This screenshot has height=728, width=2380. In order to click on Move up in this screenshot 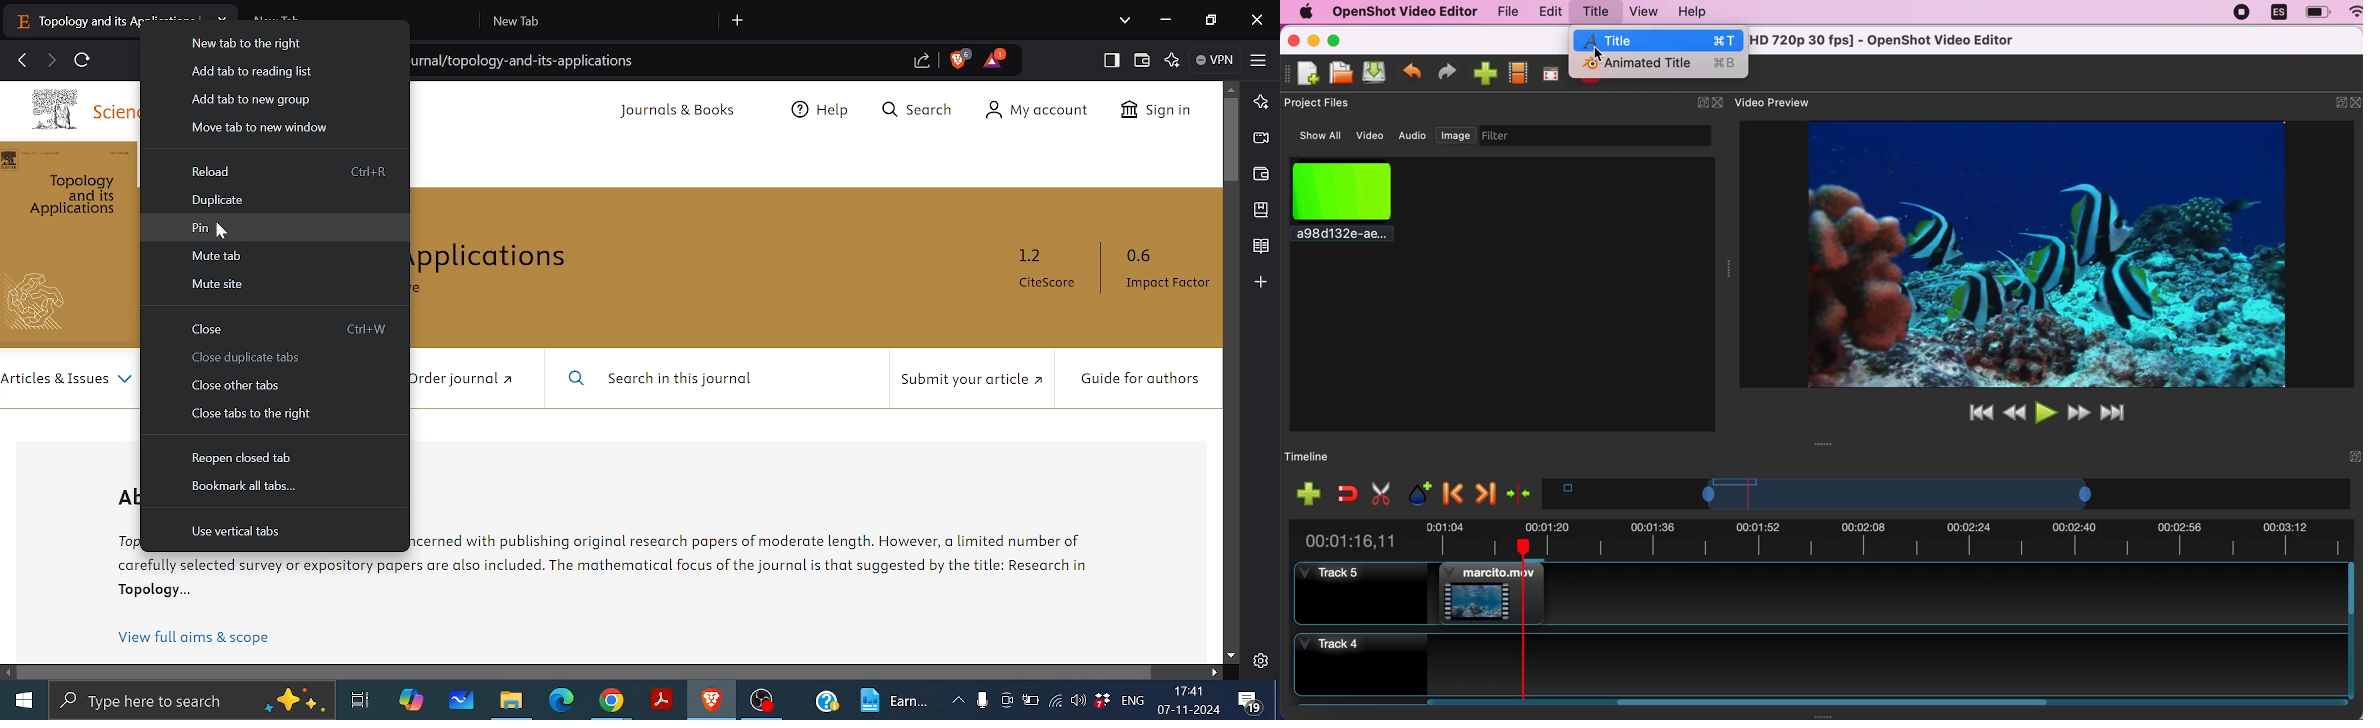, I will do `click(1234, 88)`.